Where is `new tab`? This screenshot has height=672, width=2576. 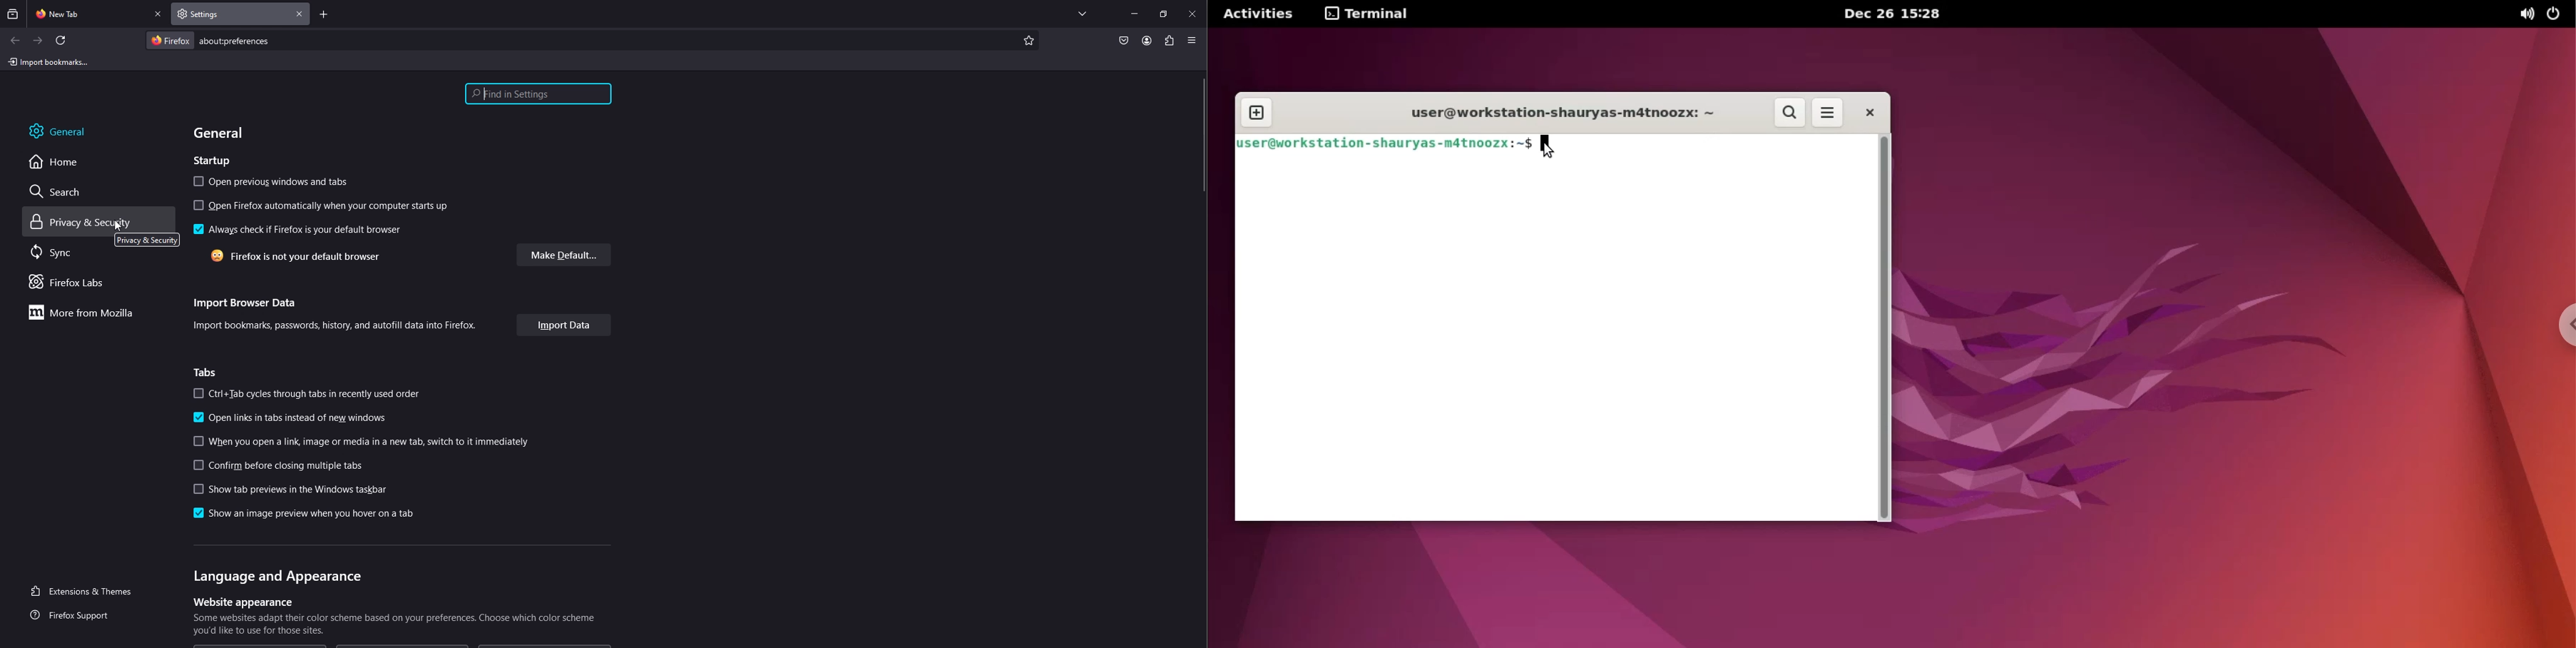
new tab is located at coordinates (89, 13).